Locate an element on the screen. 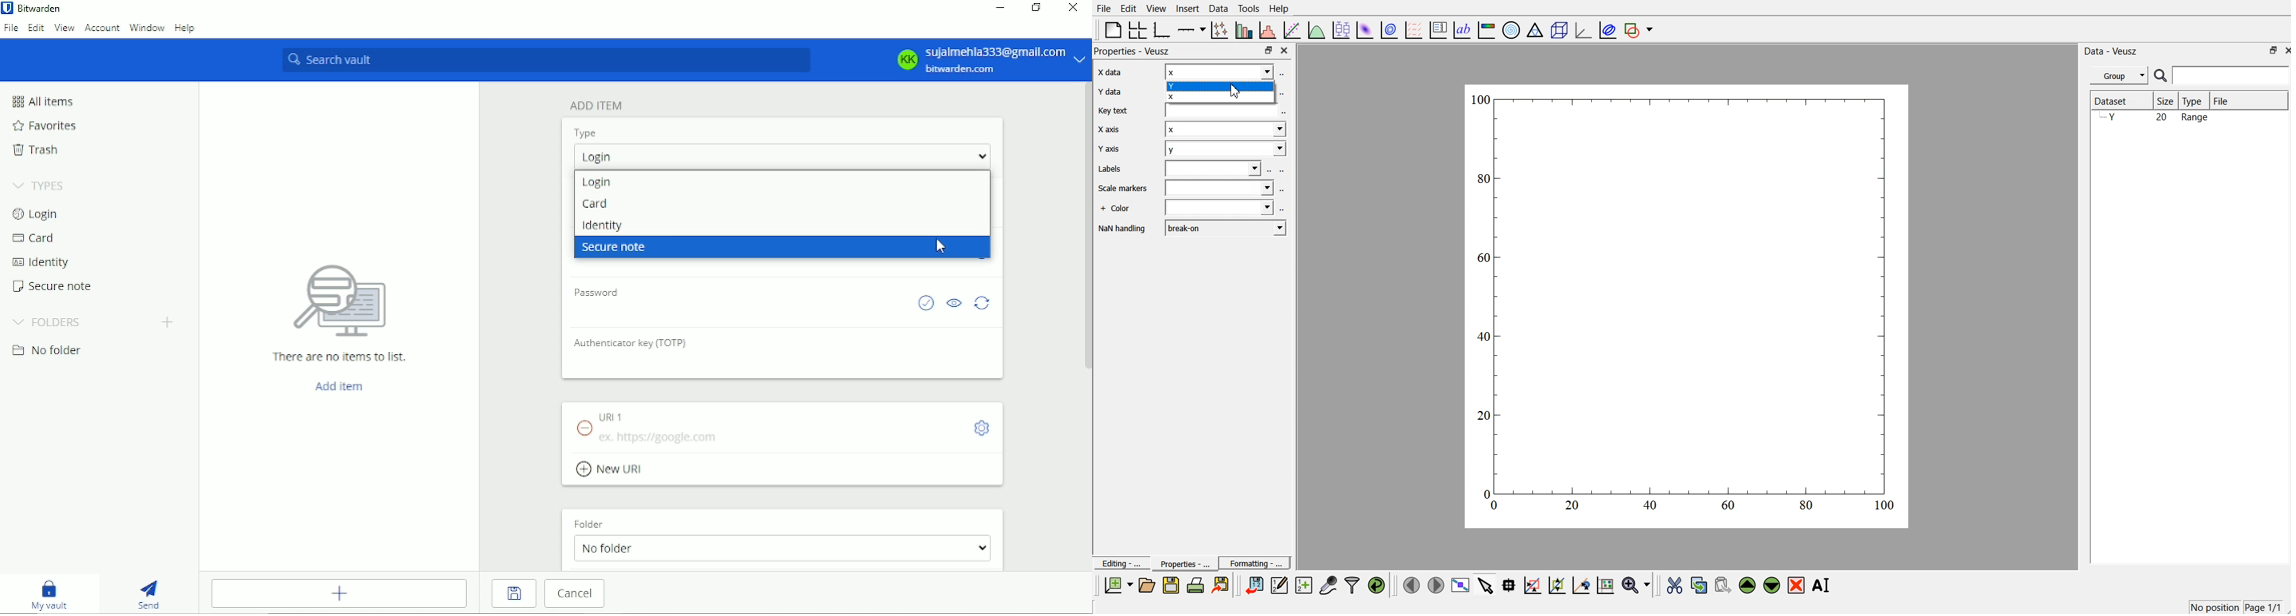 This screenshot has height=616, width=2296. create new dataset is located at coordinates (1303, 583).